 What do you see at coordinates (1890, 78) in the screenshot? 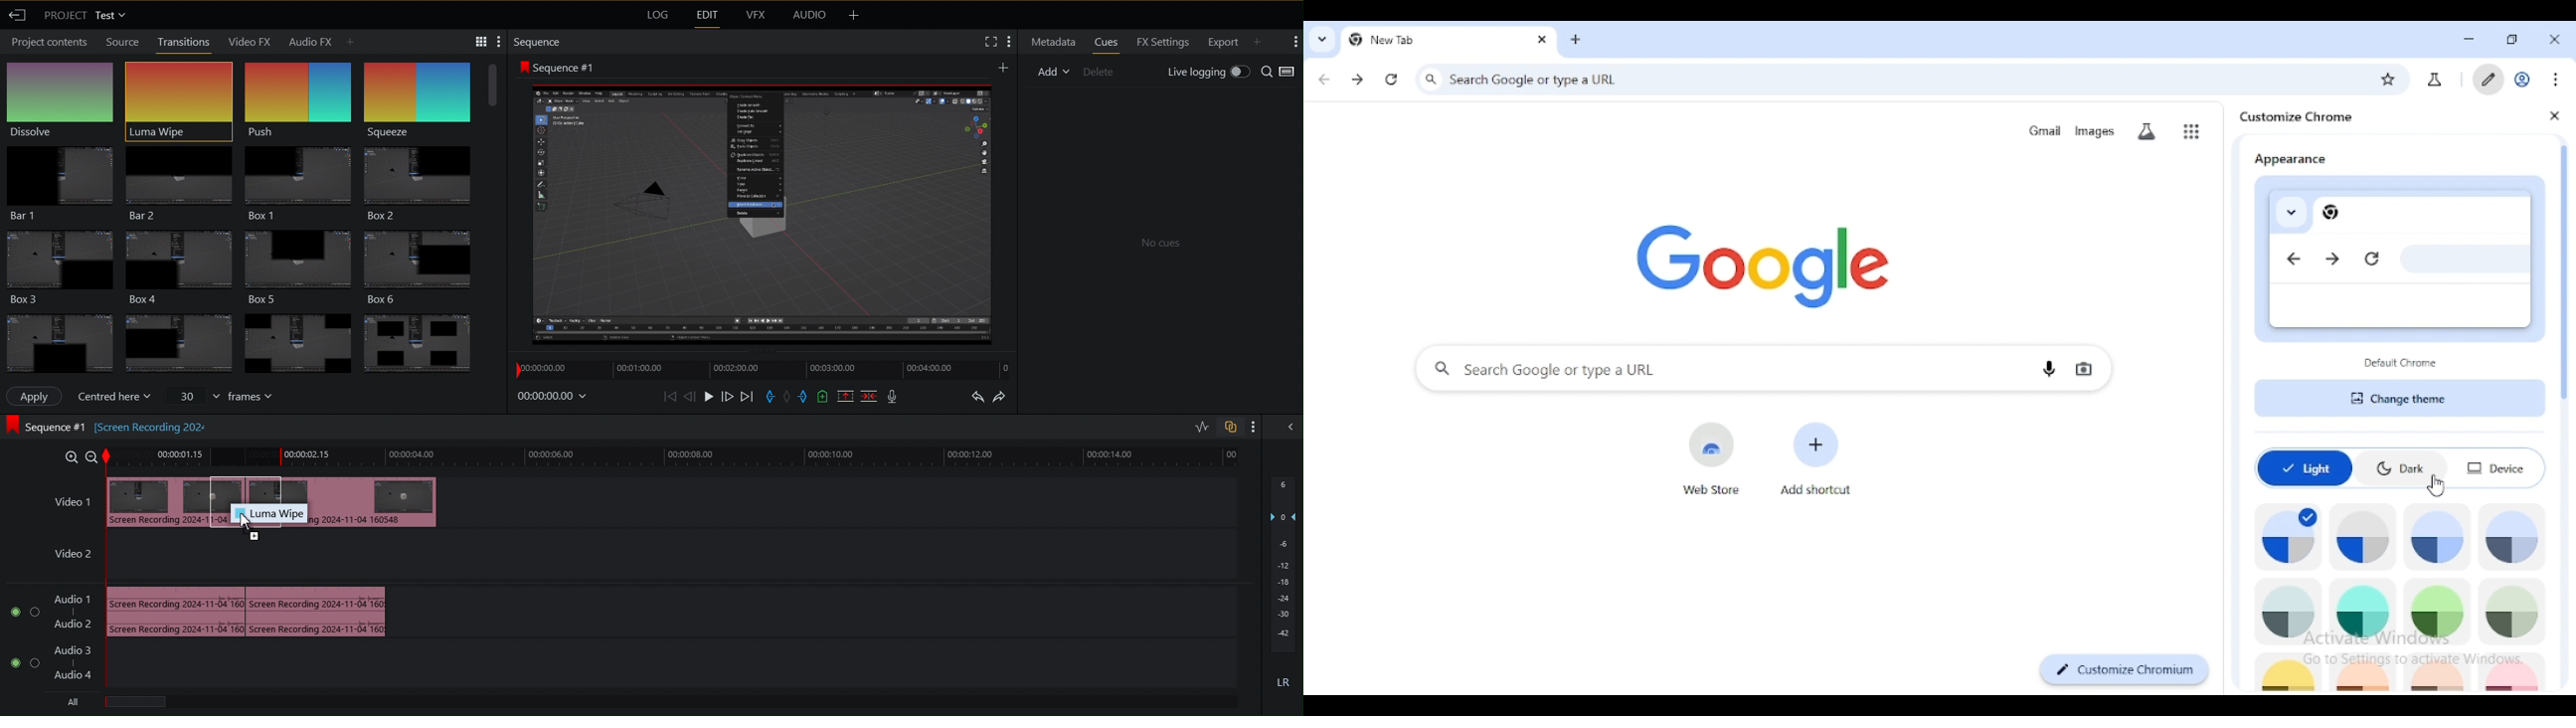
I see `search google or type a URL` at bounding box center [1890, 78].